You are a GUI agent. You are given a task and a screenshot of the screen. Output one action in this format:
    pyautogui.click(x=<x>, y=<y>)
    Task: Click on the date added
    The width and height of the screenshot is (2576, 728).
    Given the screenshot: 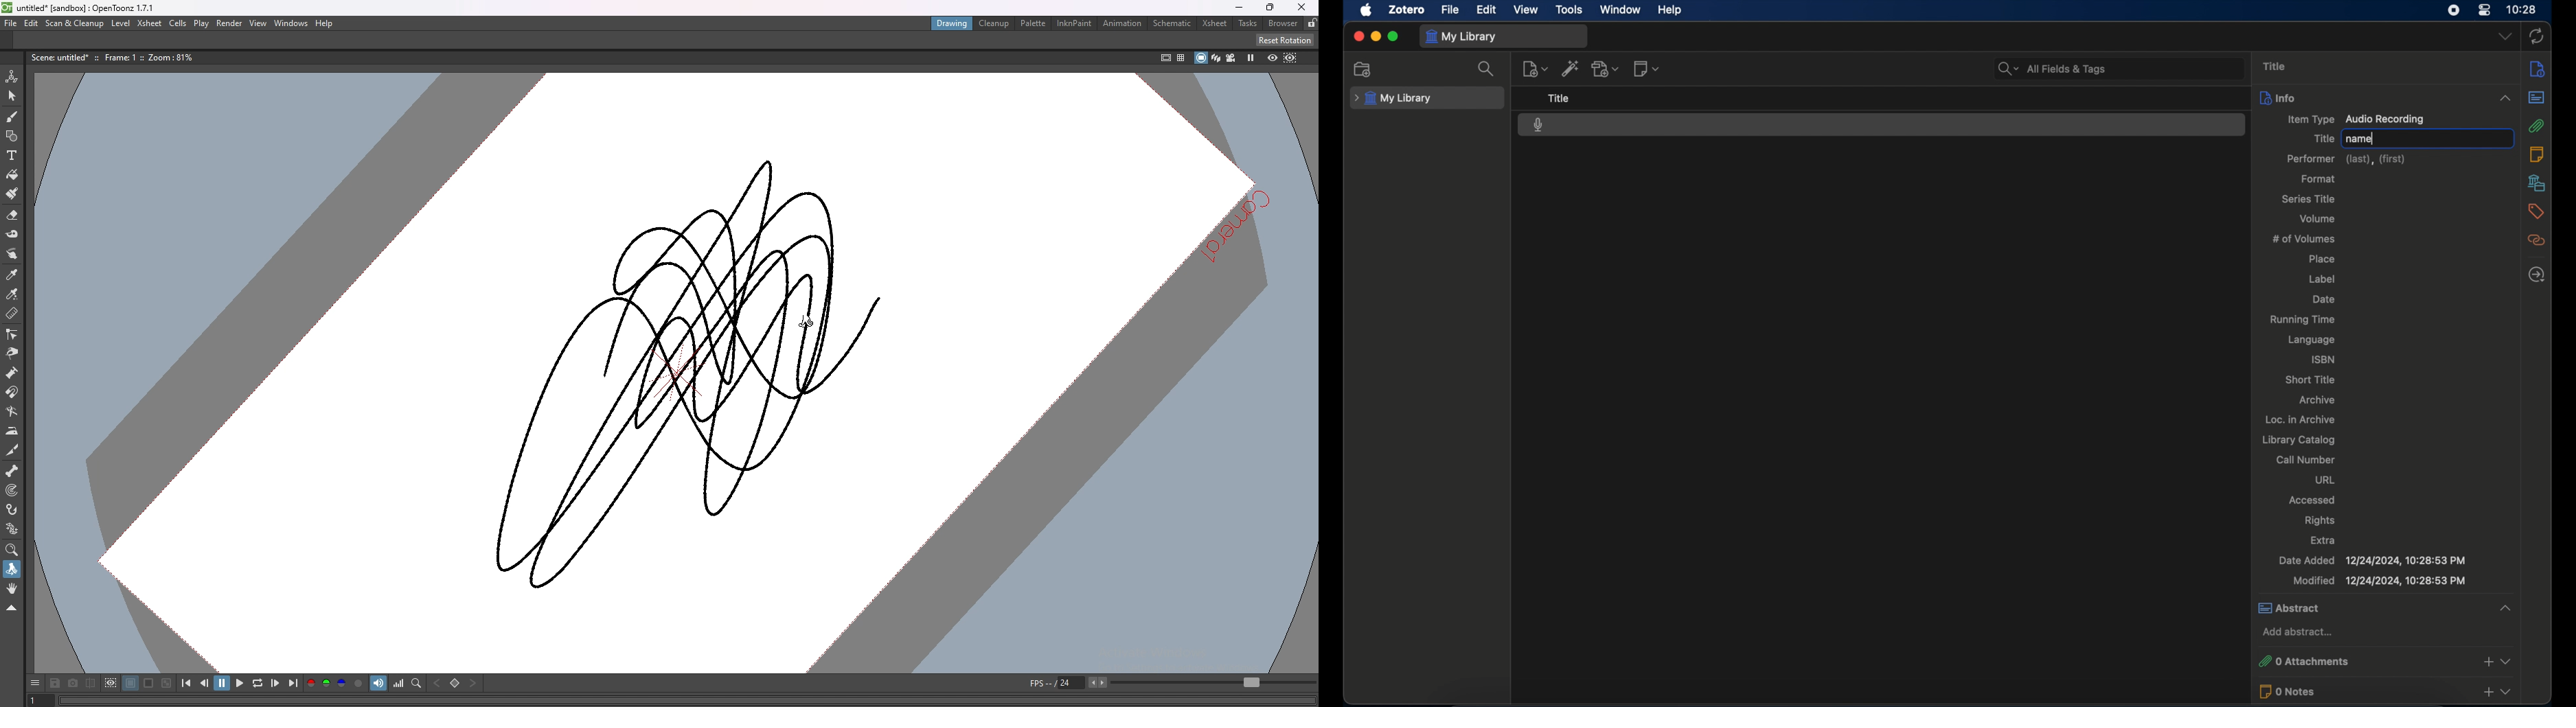 What is the action you would take?
    pyautogui.click(x=2372, y=560)
    